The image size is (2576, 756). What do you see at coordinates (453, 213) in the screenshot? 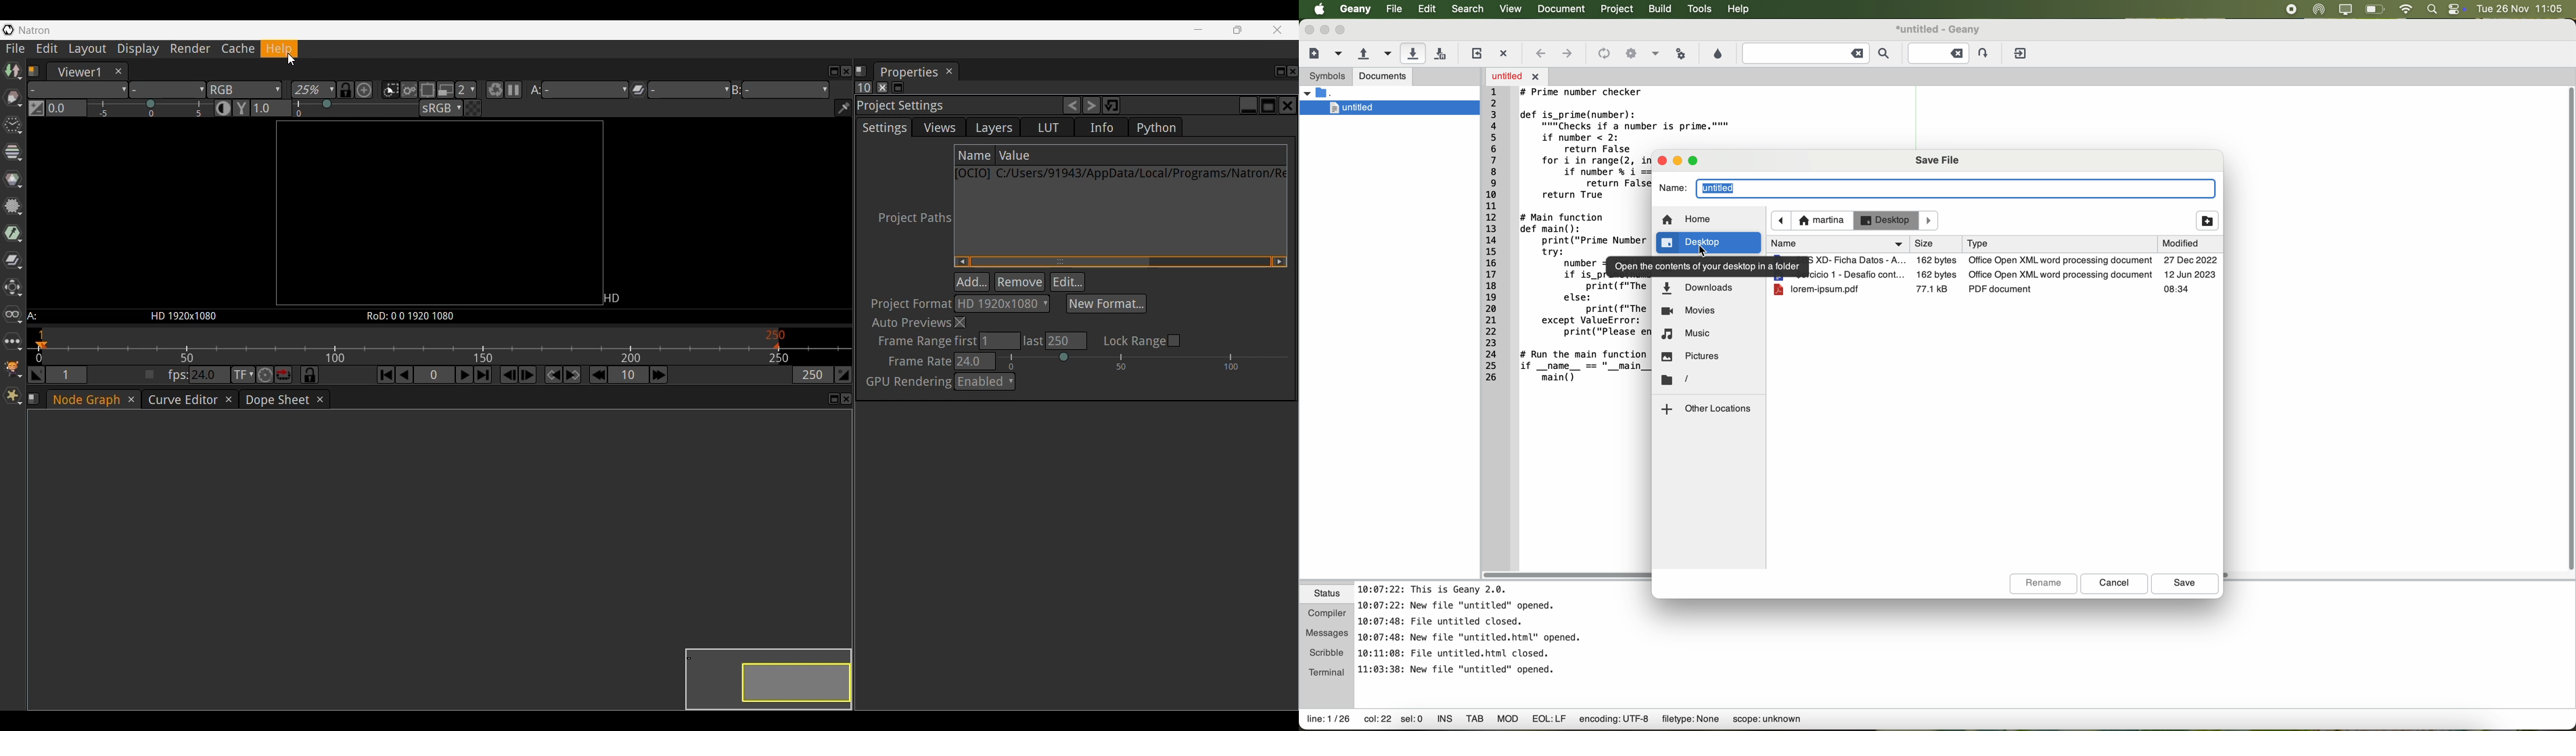
I see `Preview` at bounding box center [453, 213].